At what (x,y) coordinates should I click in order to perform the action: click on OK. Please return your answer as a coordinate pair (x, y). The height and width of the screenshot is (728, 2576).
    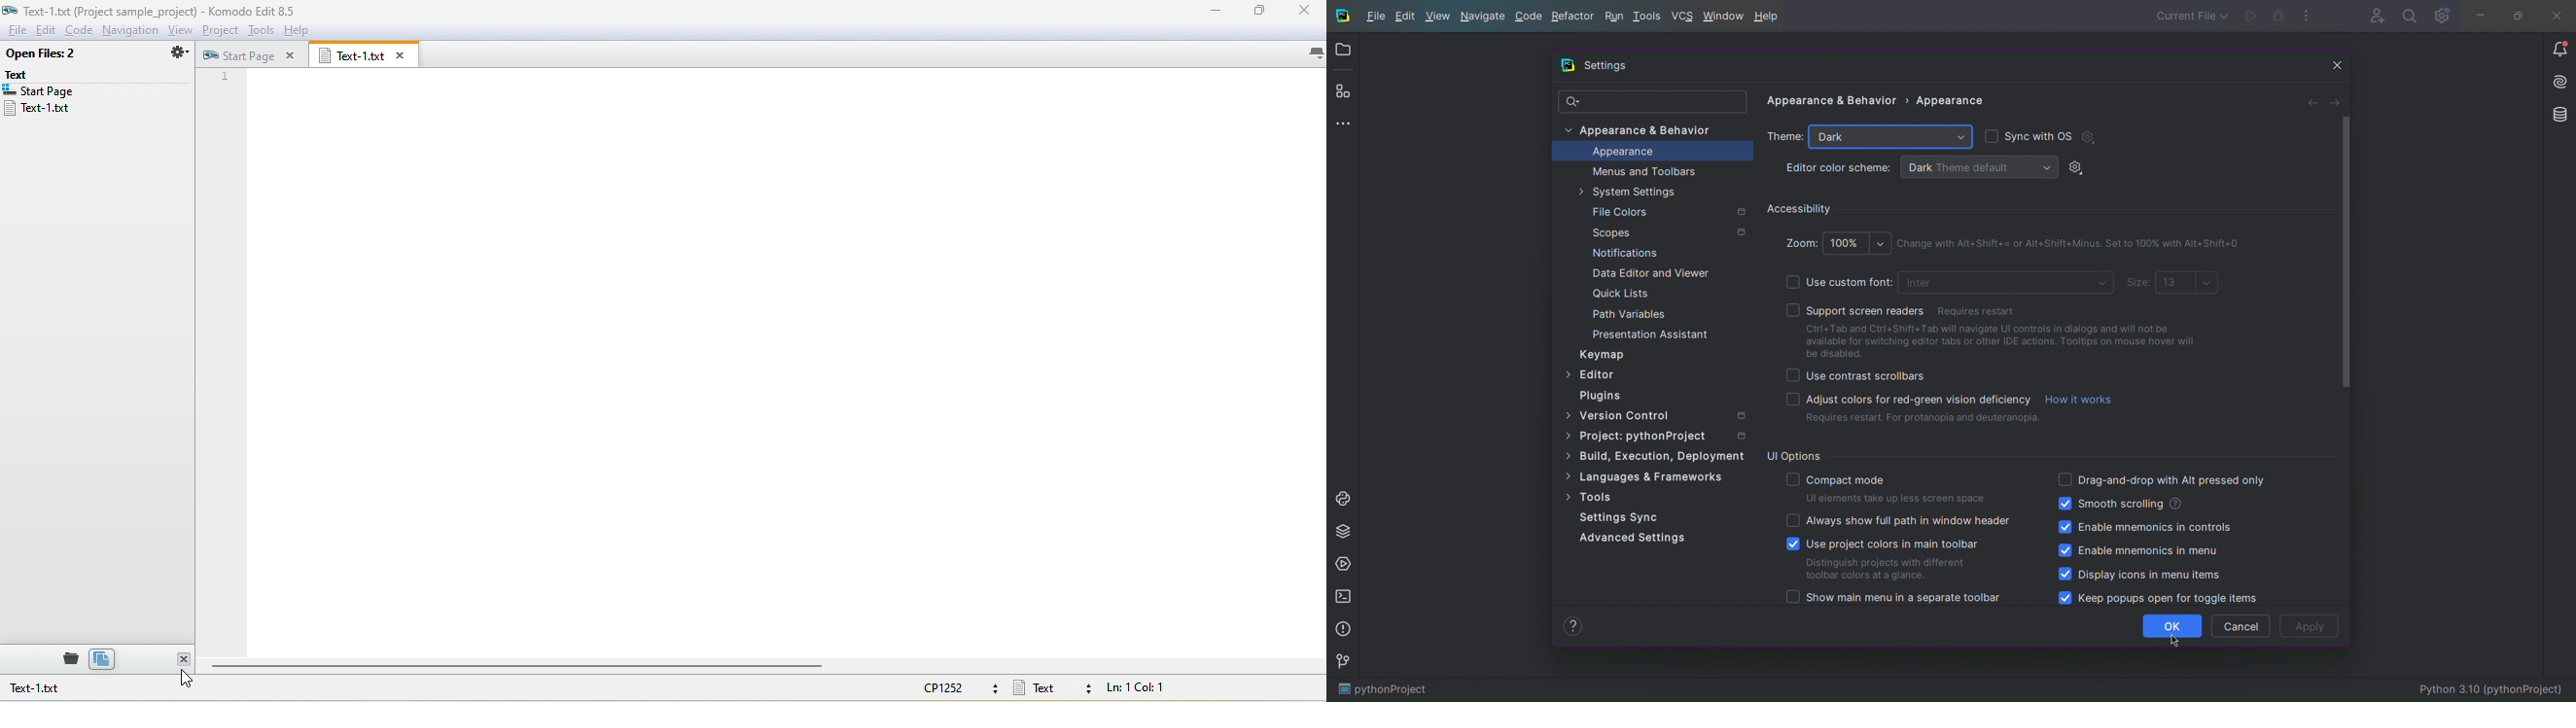
    Looking at the image, I should click on (2173, 626).